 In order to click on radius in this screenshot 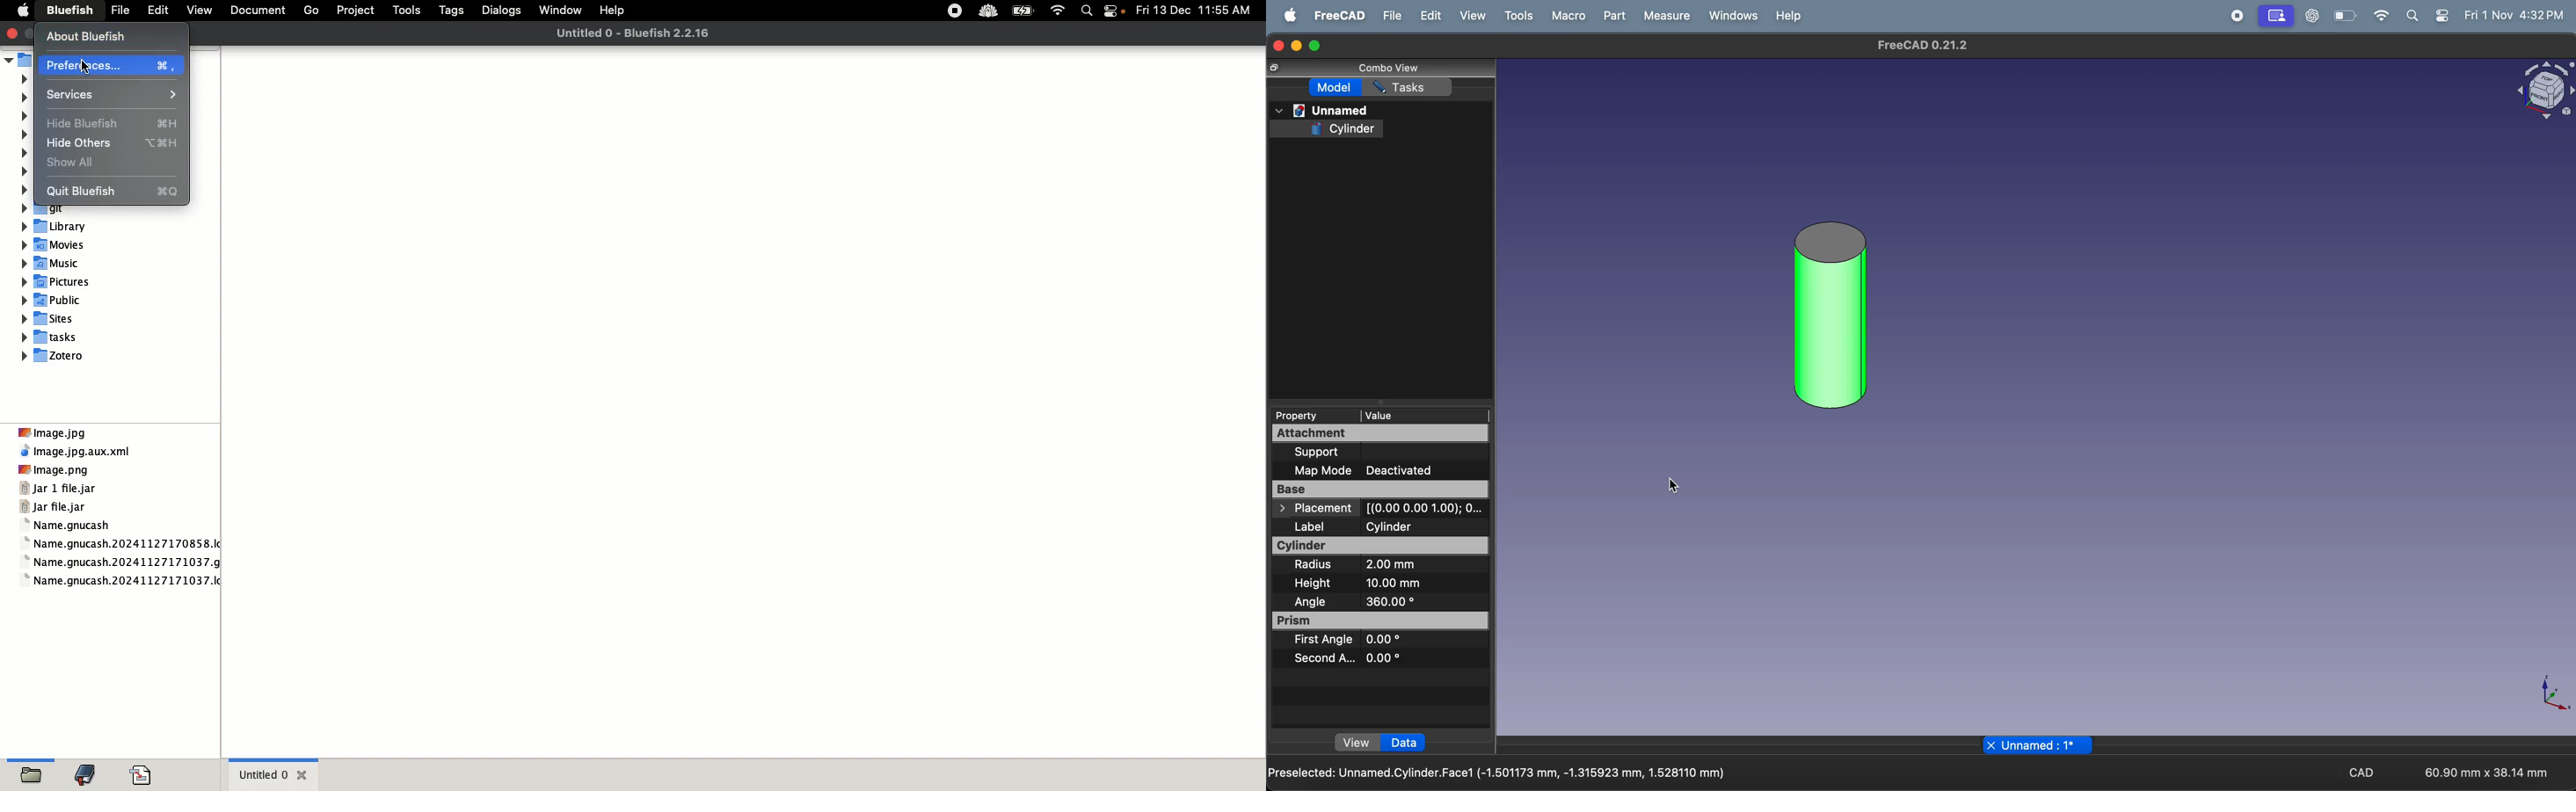, I will do `click(1318, 565)`.